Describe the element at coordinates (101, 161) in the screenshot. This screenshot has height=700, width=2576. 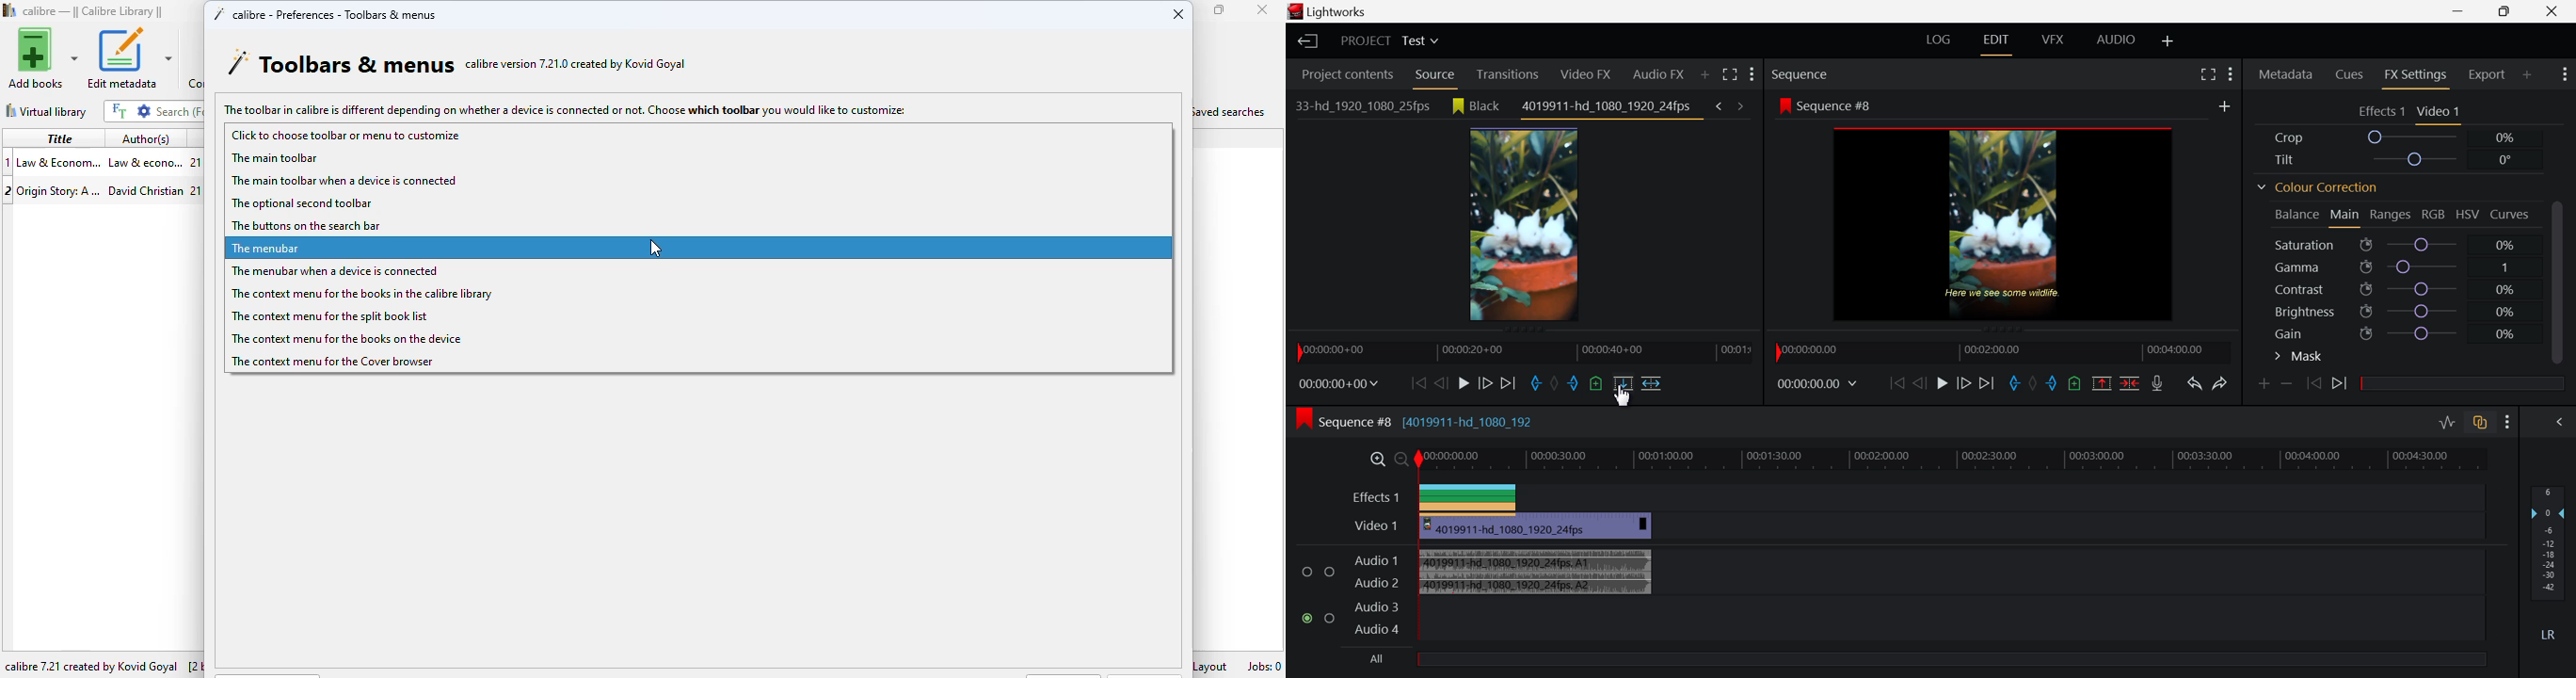
I see `book 1` at that location.